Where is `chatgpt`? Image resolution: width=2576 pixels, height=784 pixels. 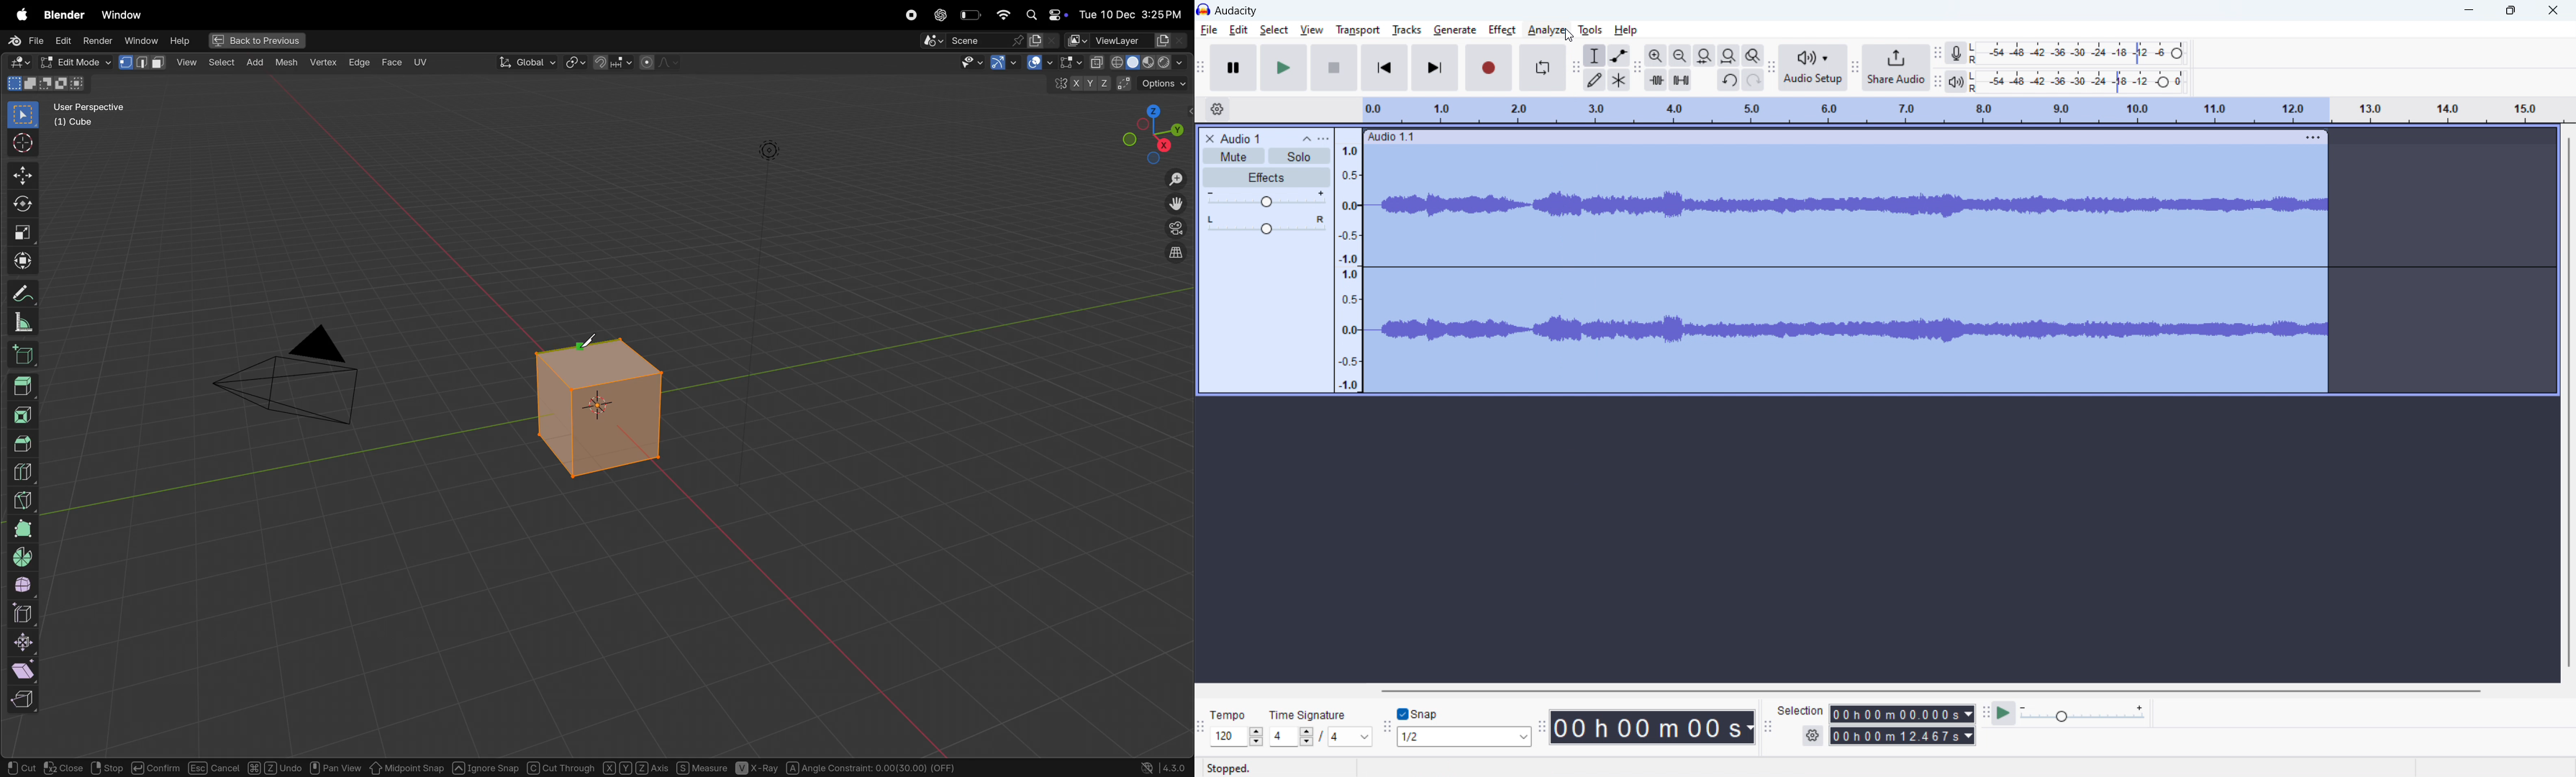
chatgpt is located at coordinates (941, 15).